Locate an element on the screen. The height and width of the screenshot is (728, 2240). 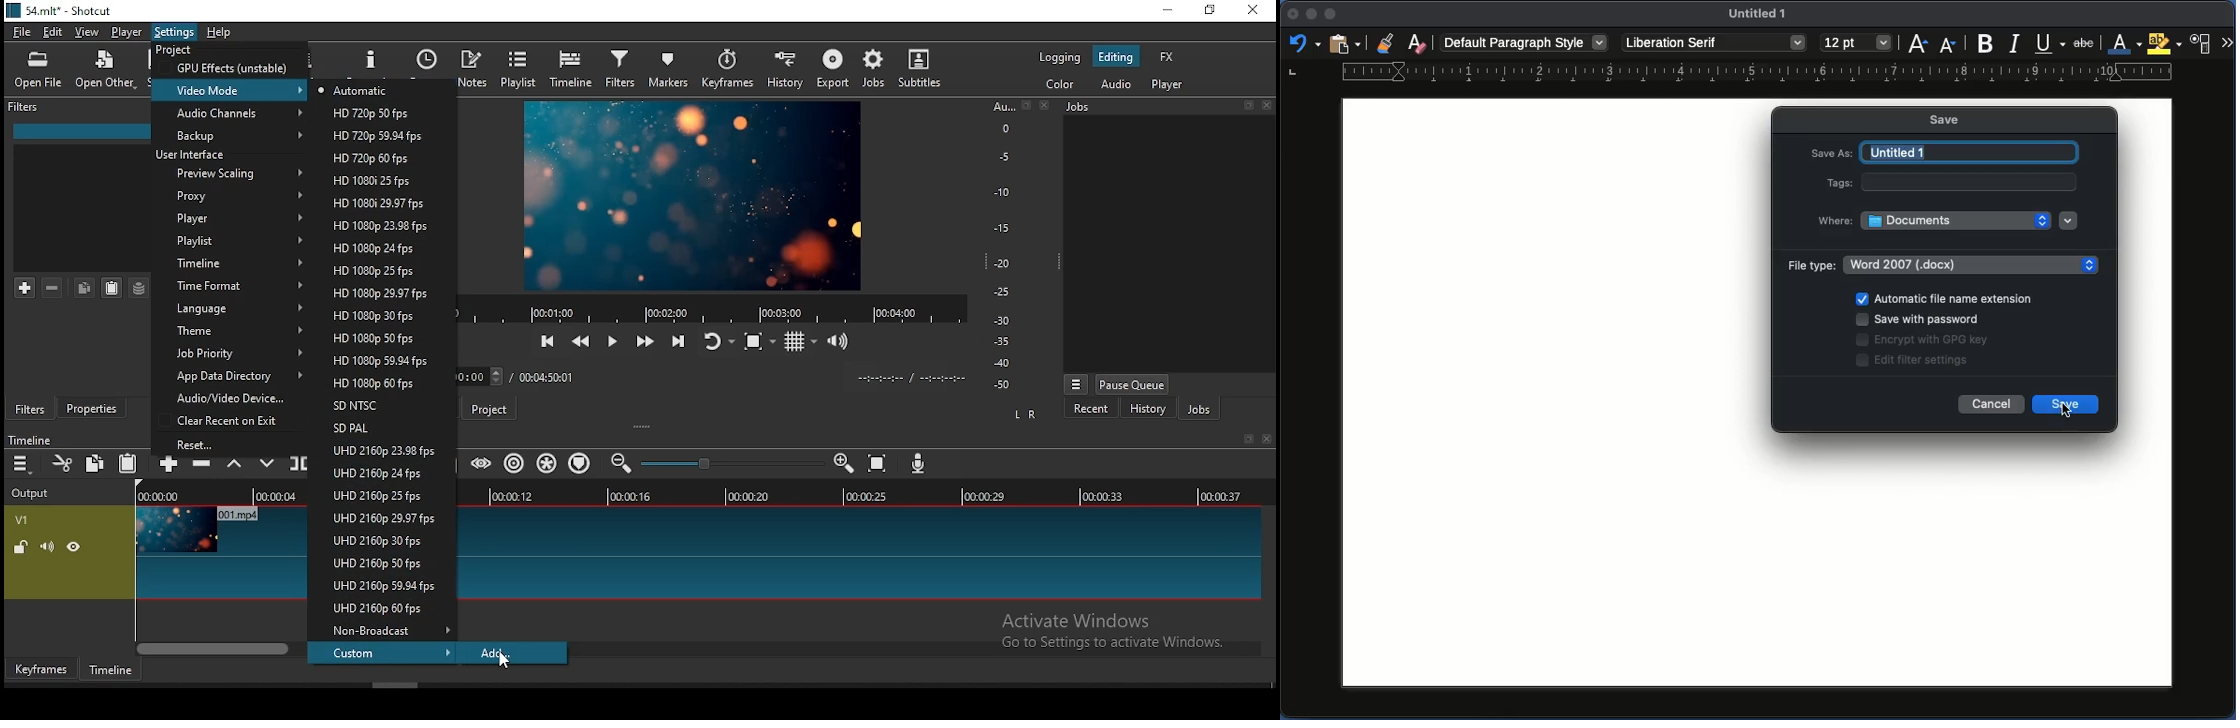
video mode is located at coordinates (231, 89).